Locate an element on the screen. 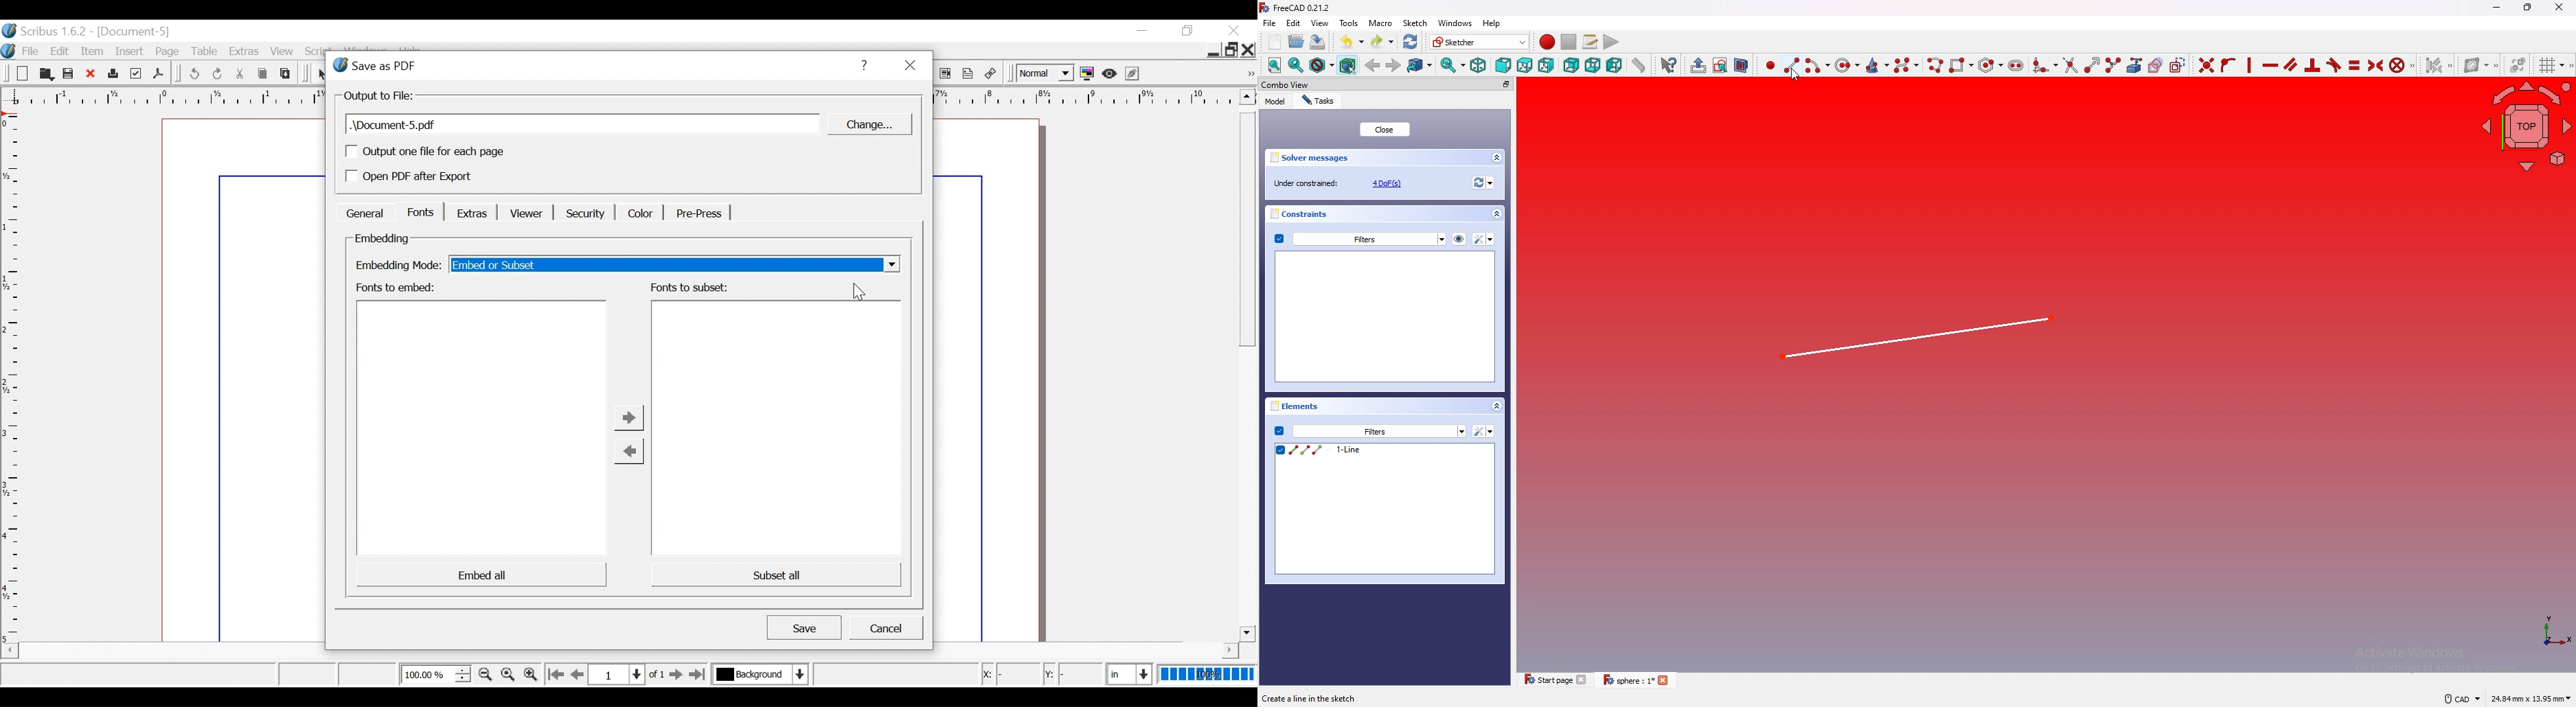 This screenshot has width=2576, height=728. Bounding box is located at coordinates (1349, 65).